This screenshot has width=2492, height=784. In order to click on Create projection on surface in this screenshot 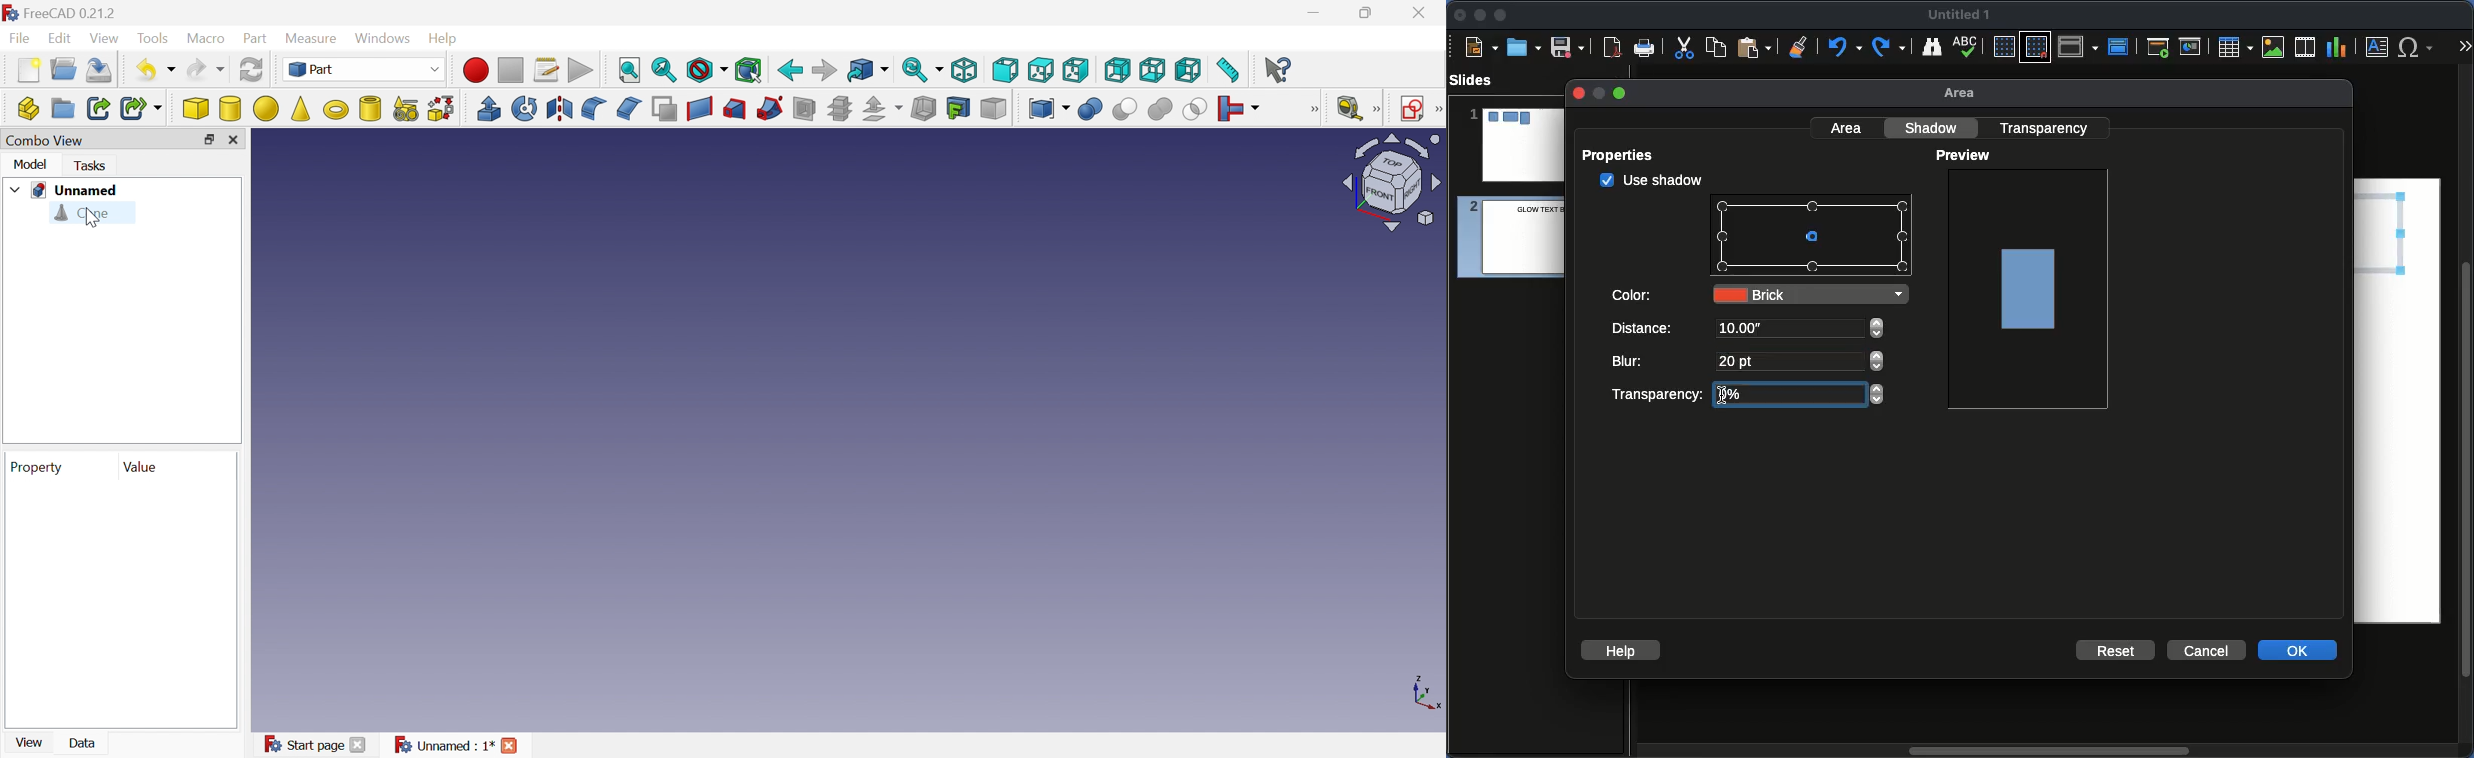, I will do `click(960, 109)`.